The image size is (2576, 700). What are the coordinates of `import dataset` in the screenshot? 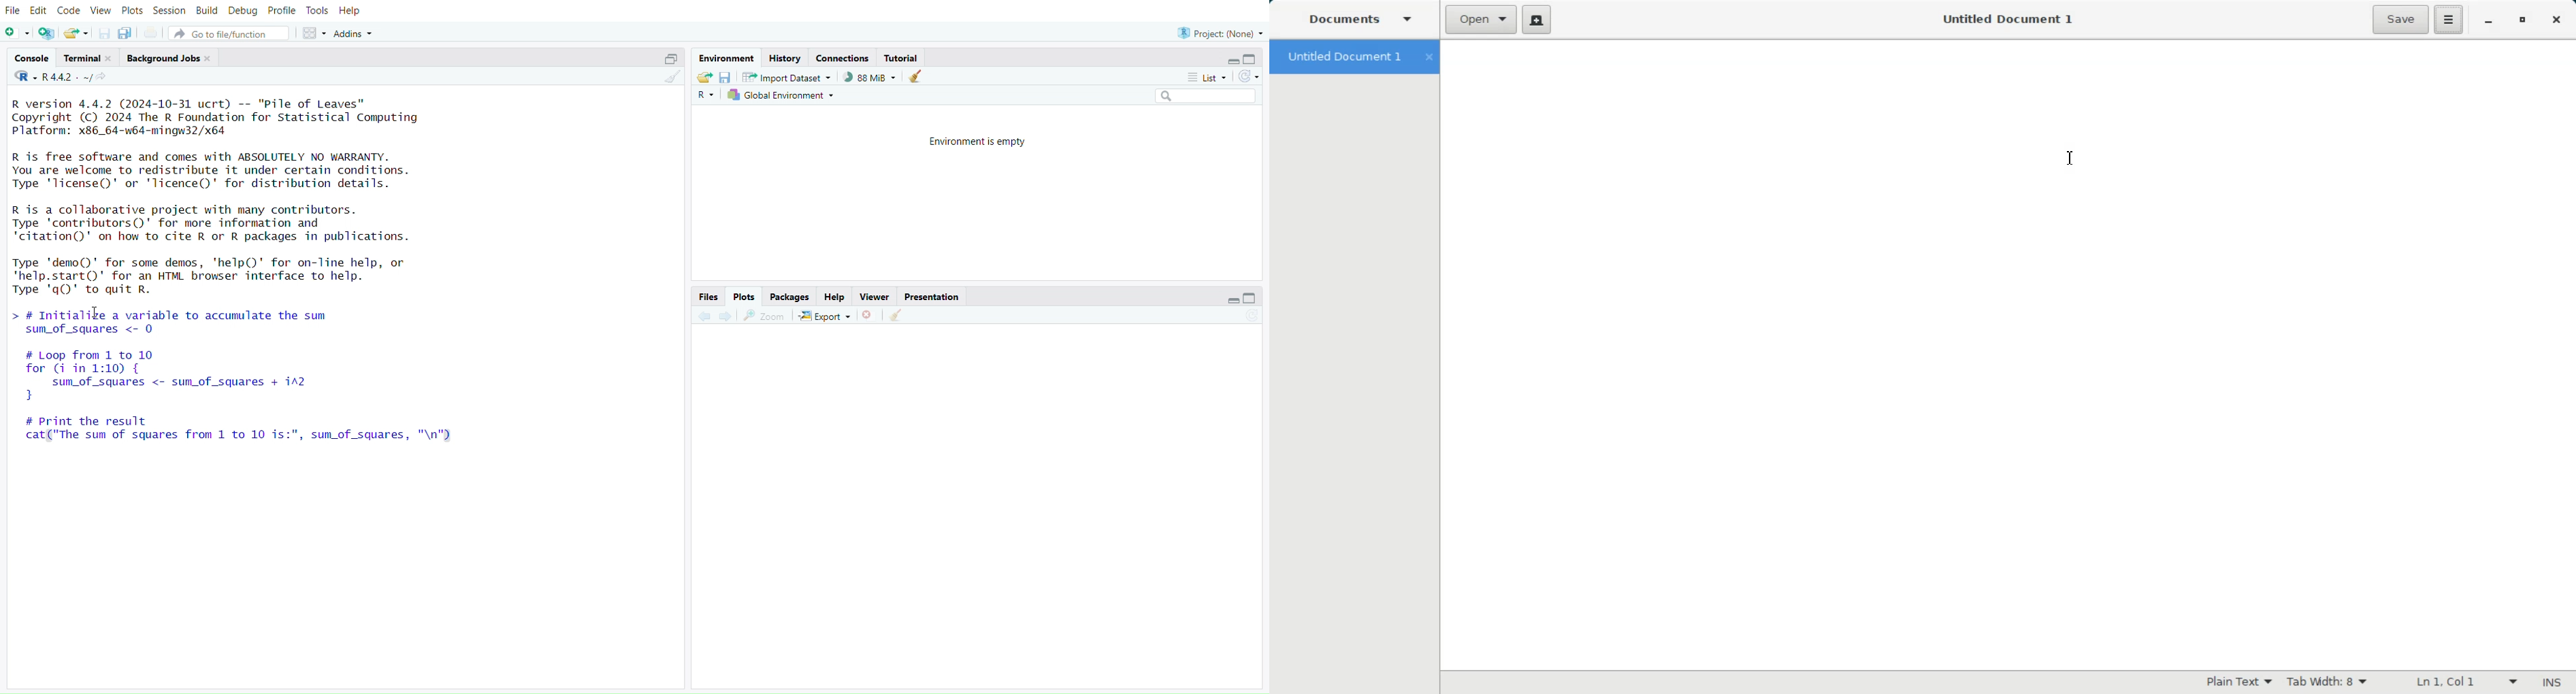 It's located at (791, 77).